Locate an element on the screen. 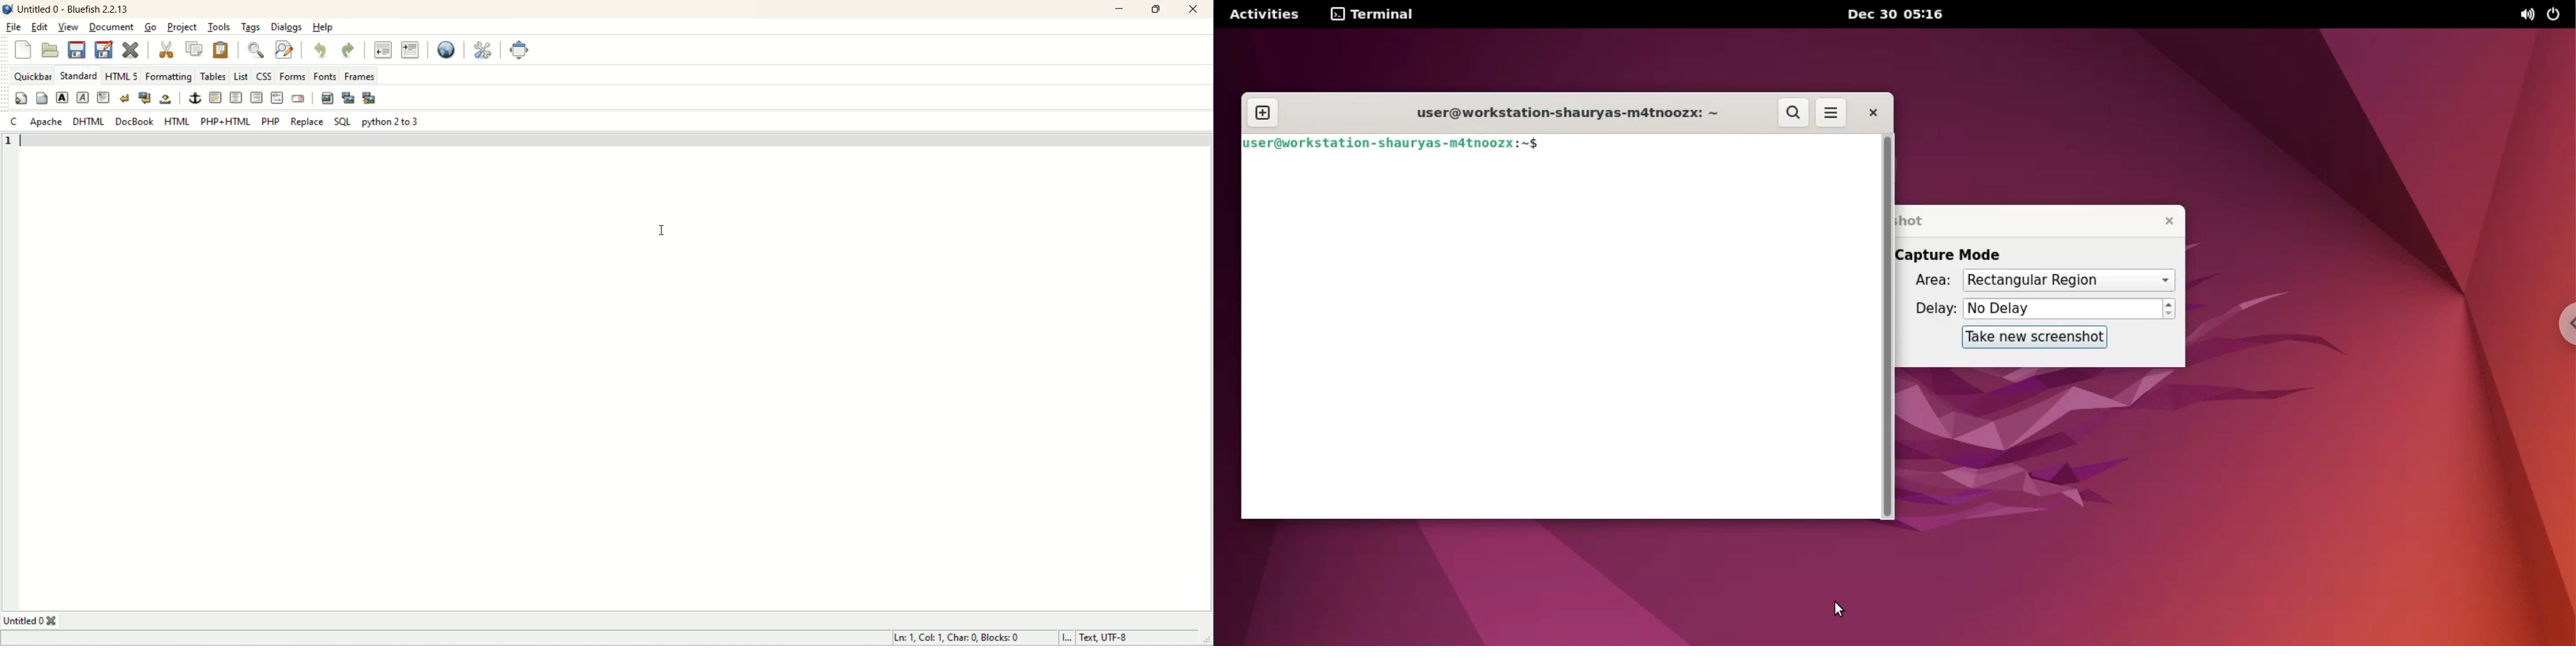 Image resolution: width=2576 pixels, height=672 pixels. scrollbar is located at coordinates (1891, 327).